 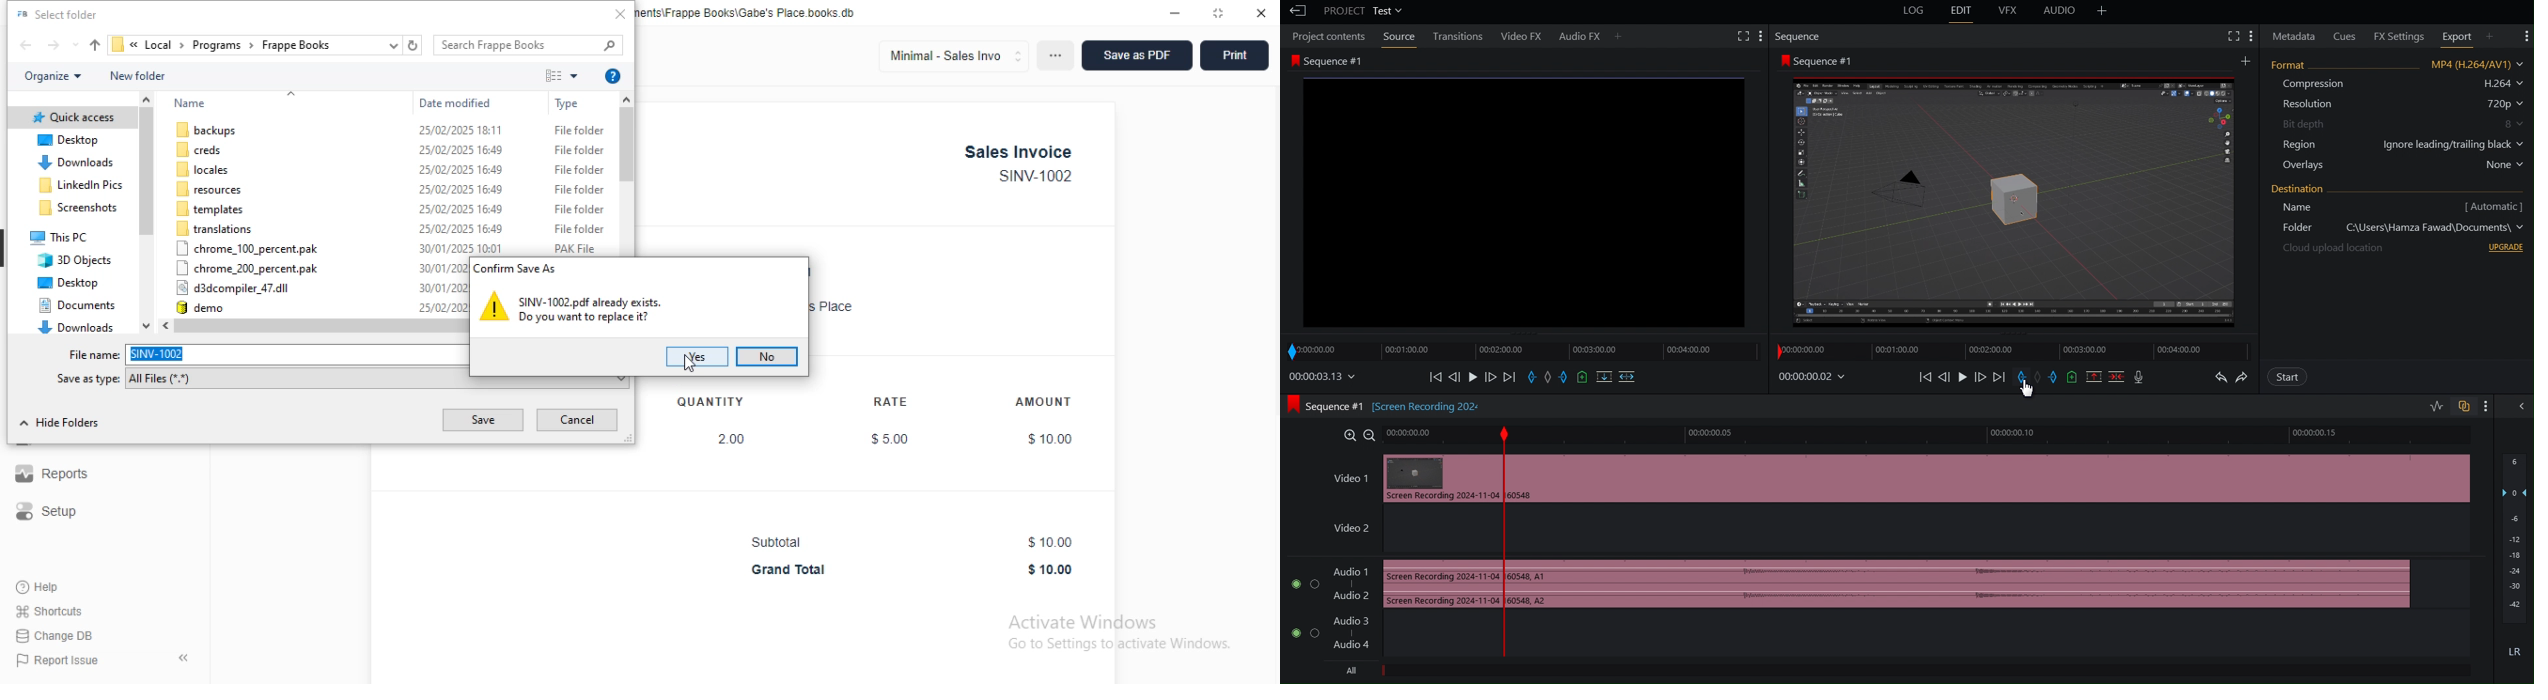 I want to click on get help, so click(x=613, y=76).